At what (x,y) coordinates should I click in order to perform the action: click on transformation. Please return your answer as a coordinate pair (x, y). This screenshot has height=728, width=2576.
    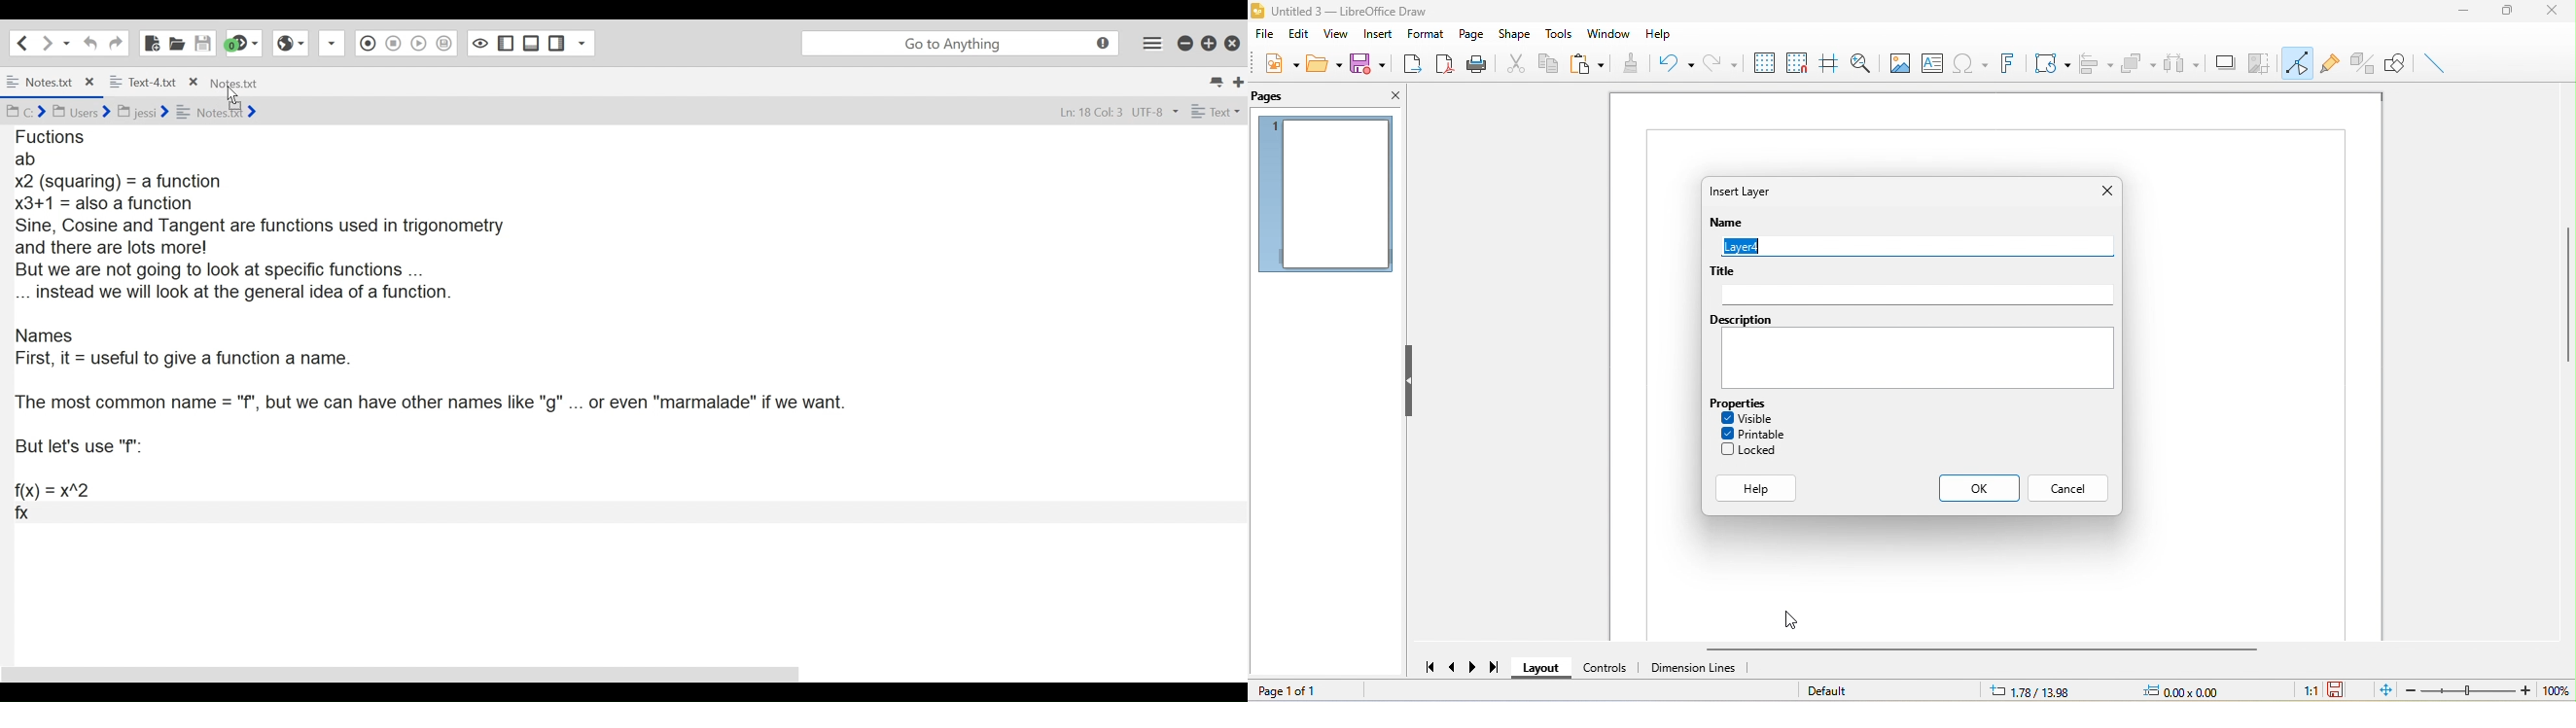
    Looking at the image, I should click on (2048, 63).